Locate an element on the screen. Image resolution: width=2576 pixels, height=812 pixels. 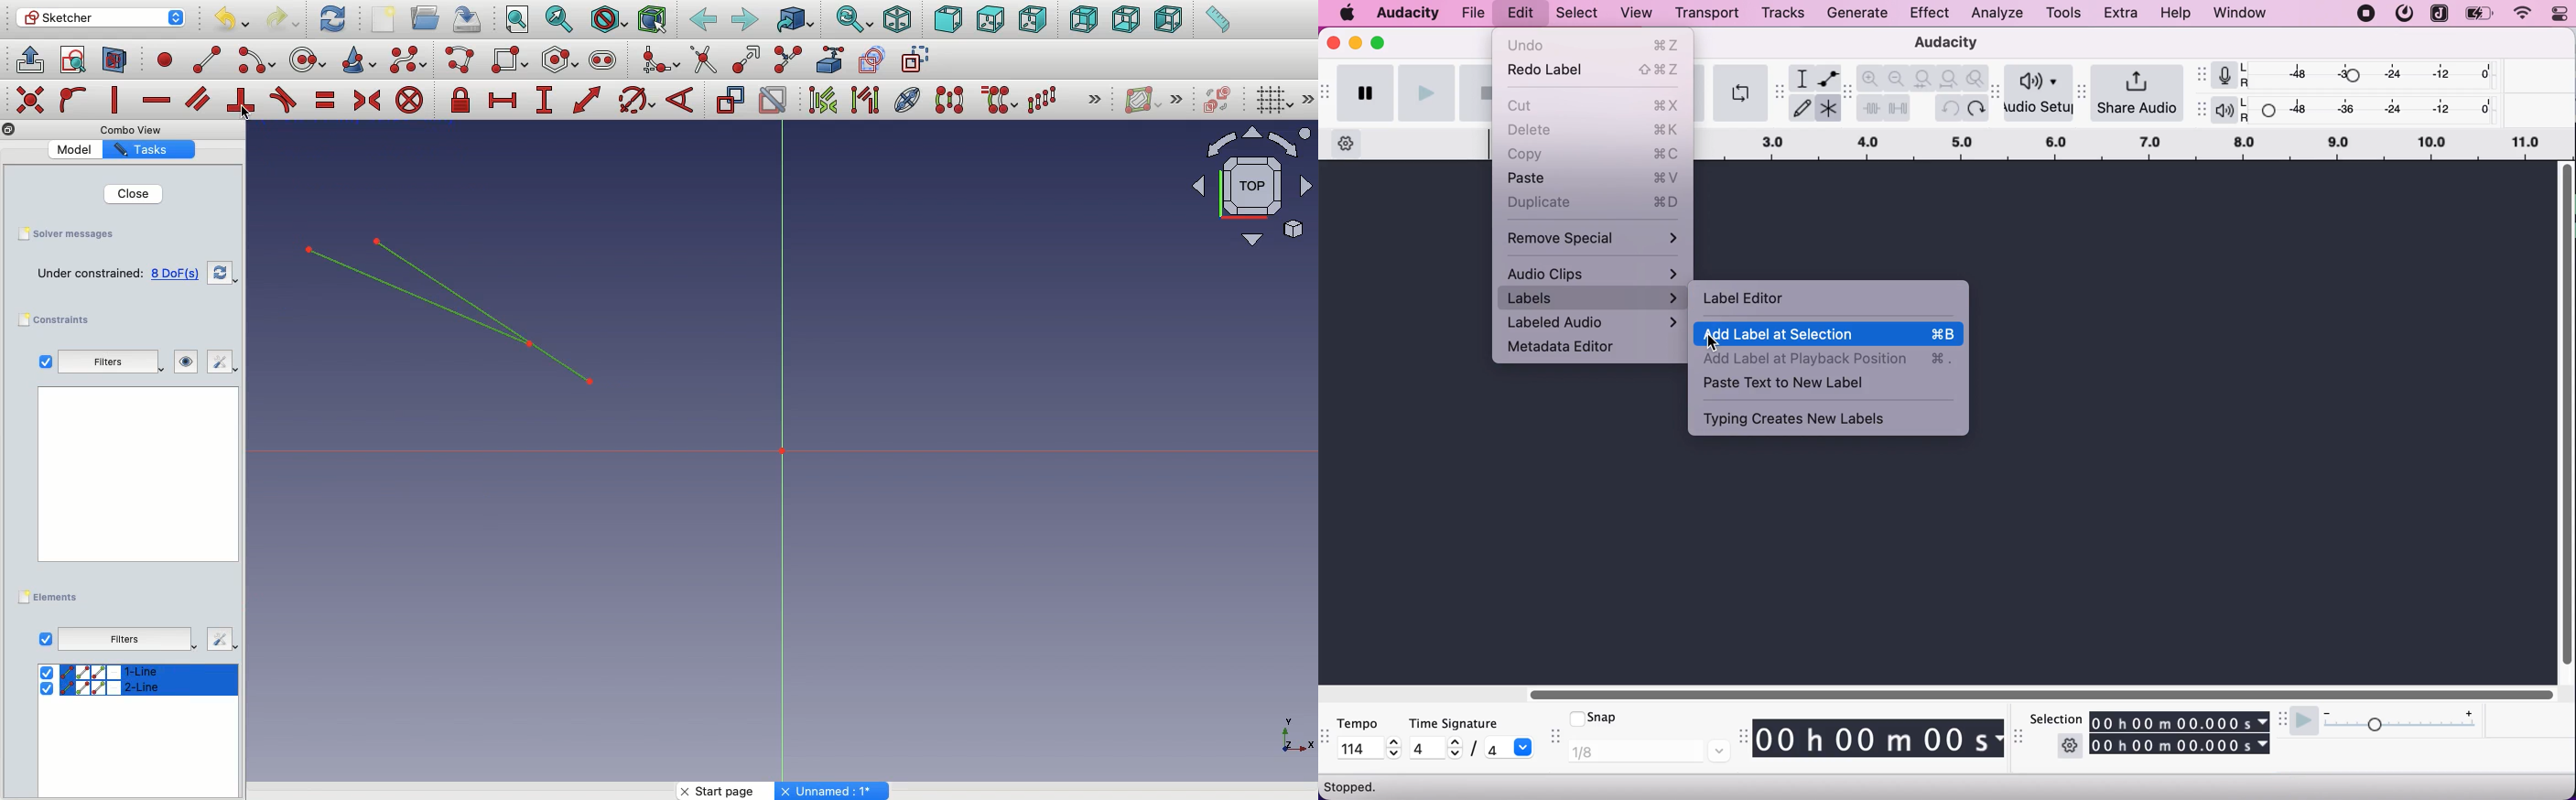
Constrain distance is located at coordinates (588, 100).